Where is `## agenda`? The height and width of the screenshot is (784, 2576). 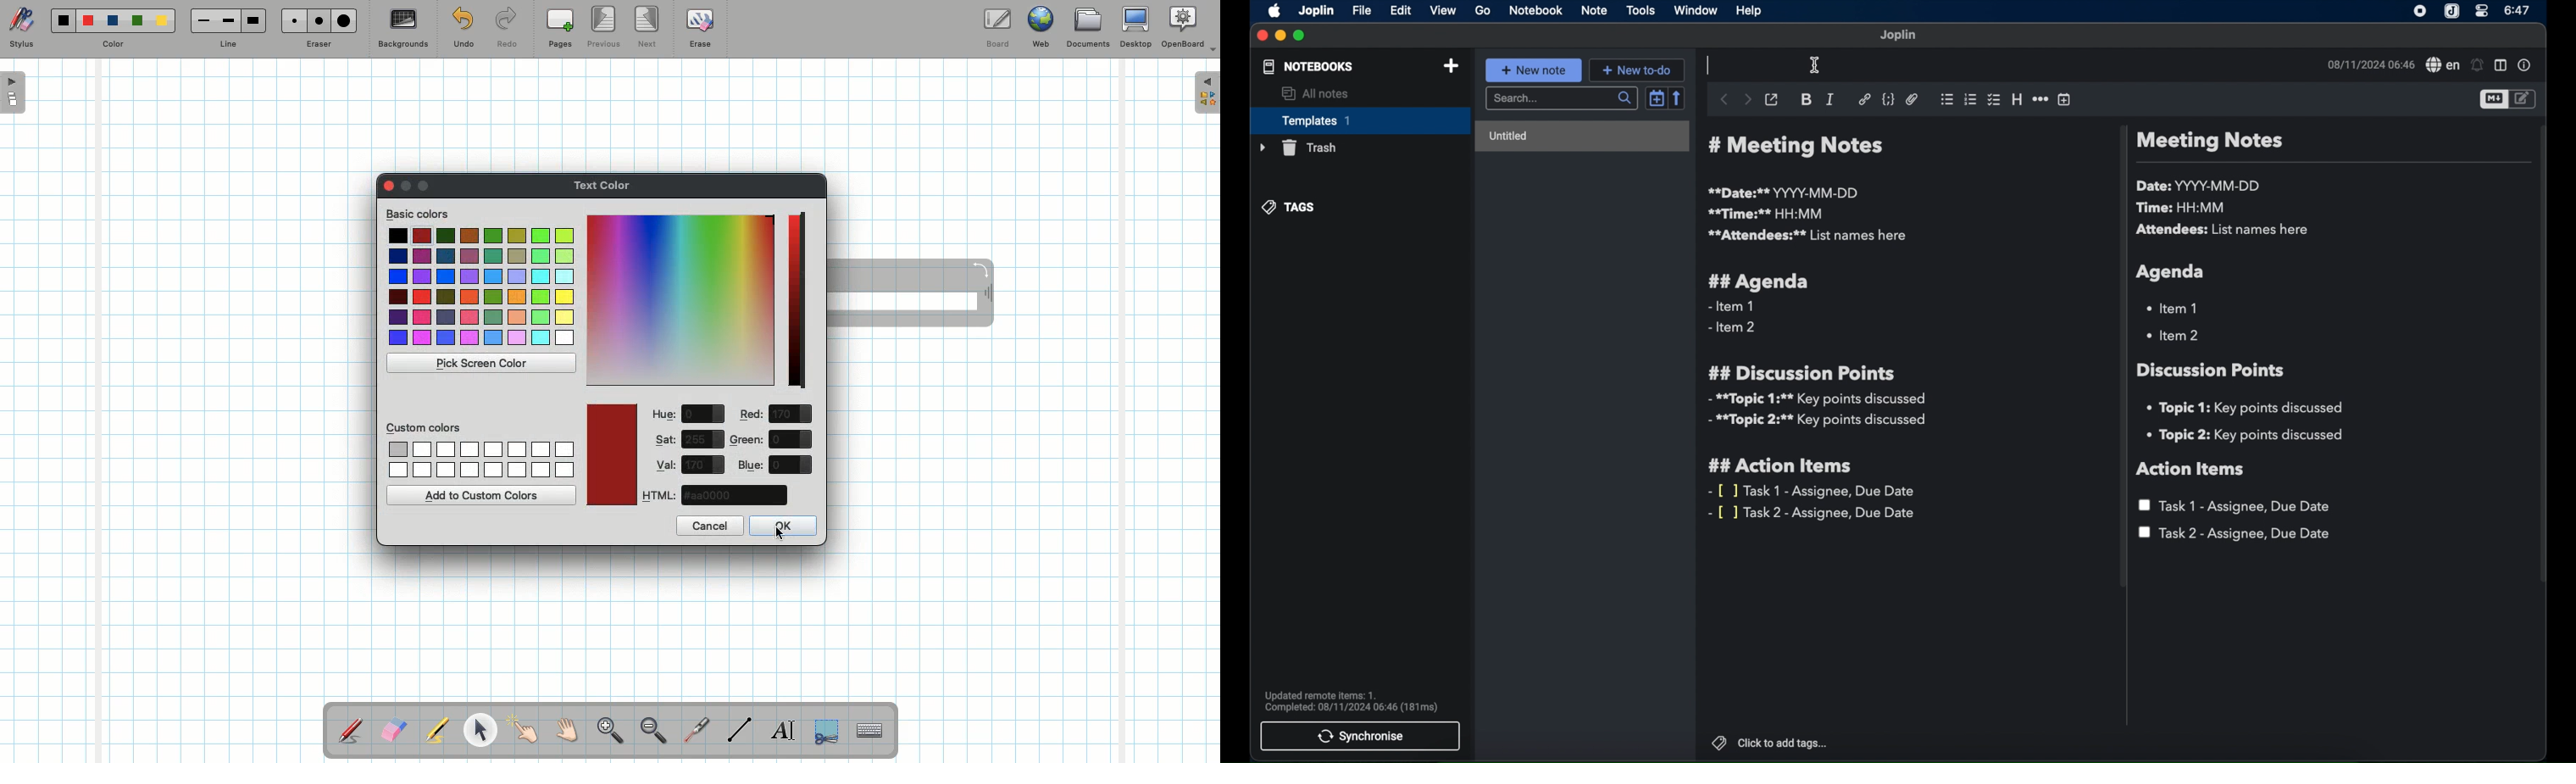
## agenda is located at coordinates (1759, 282).